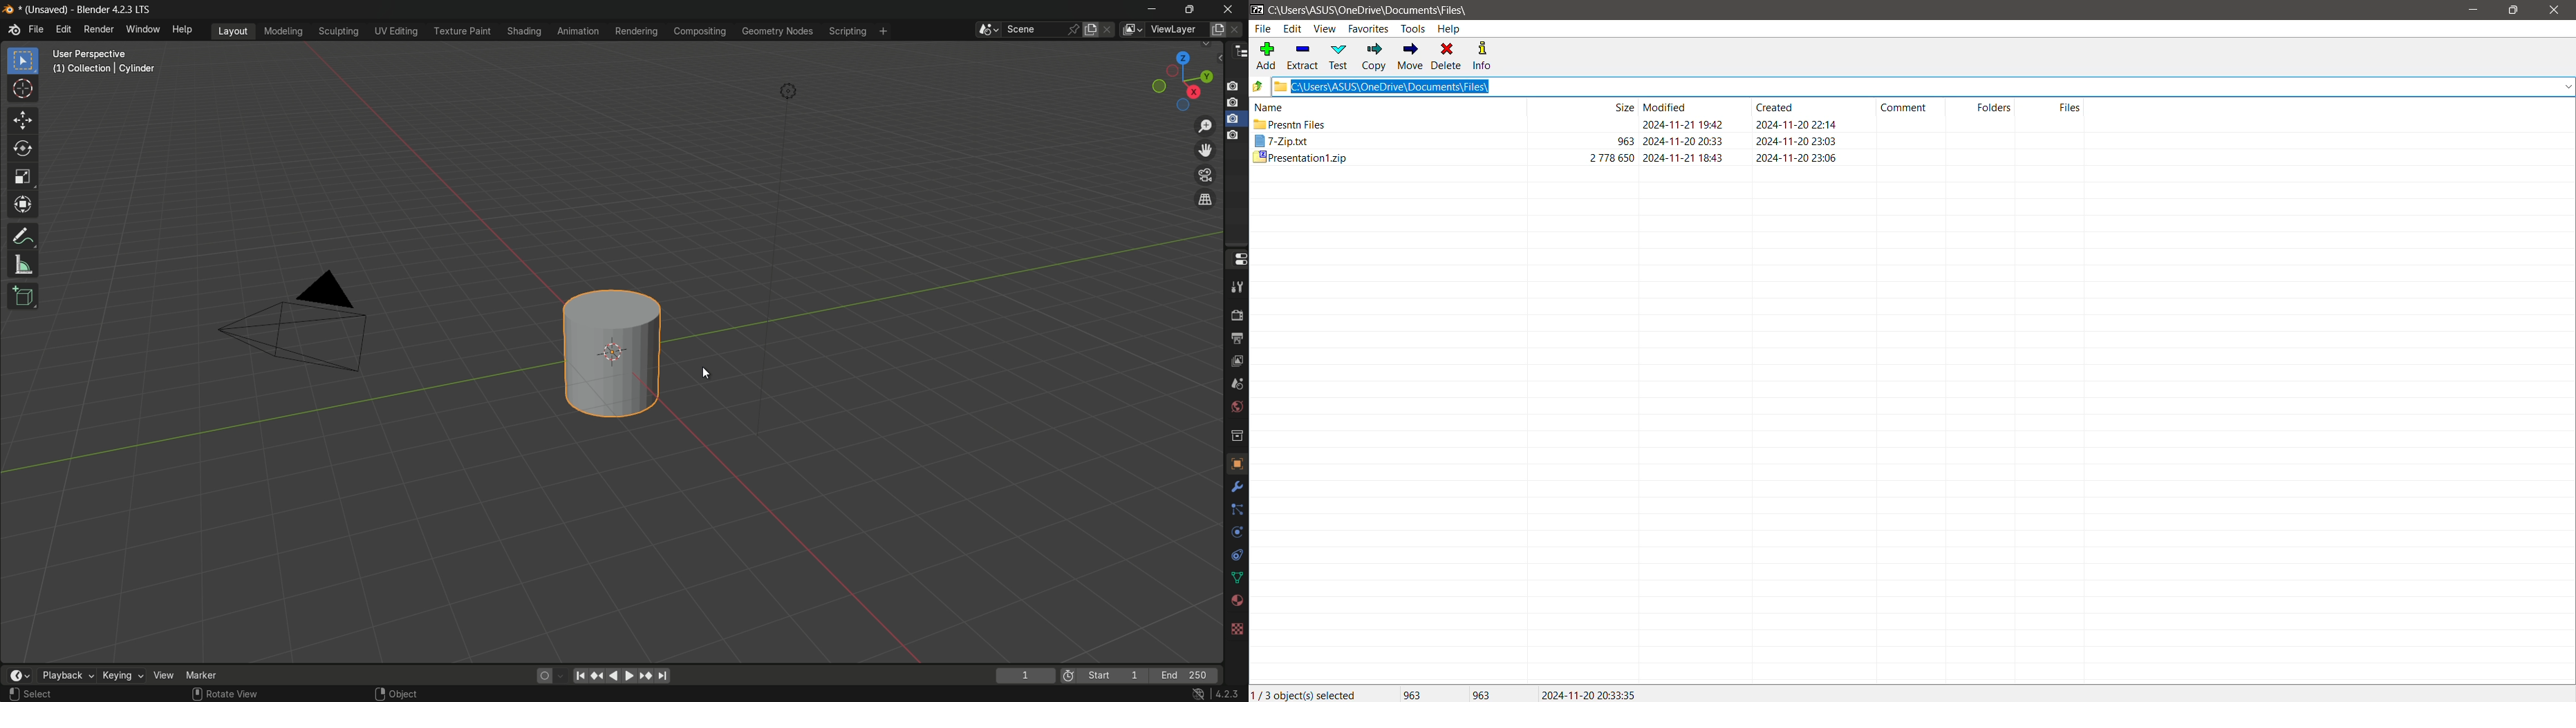 This screenshot has width=2576, height=728. I want to click on physics, so click(1236, 534).